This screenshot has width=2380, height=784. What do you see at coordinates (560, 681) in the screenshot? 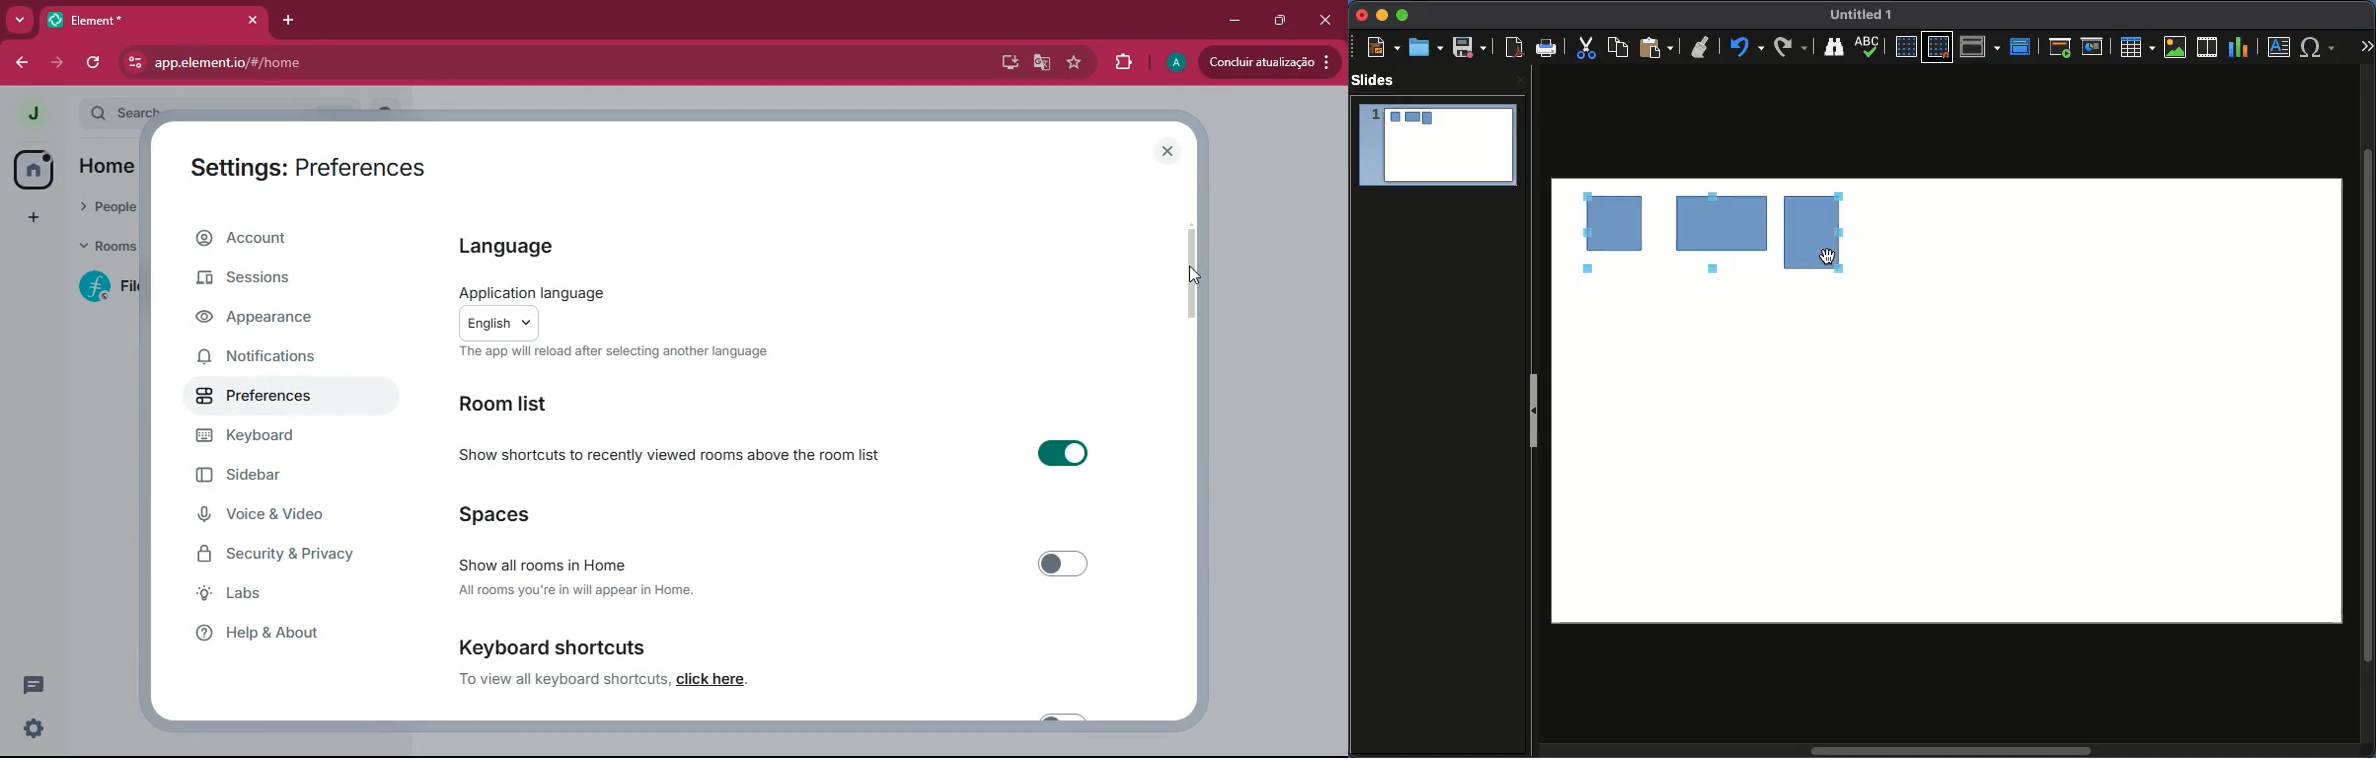
I see `To view all keyboard shortcuts,` at bounding box center [560, 681].